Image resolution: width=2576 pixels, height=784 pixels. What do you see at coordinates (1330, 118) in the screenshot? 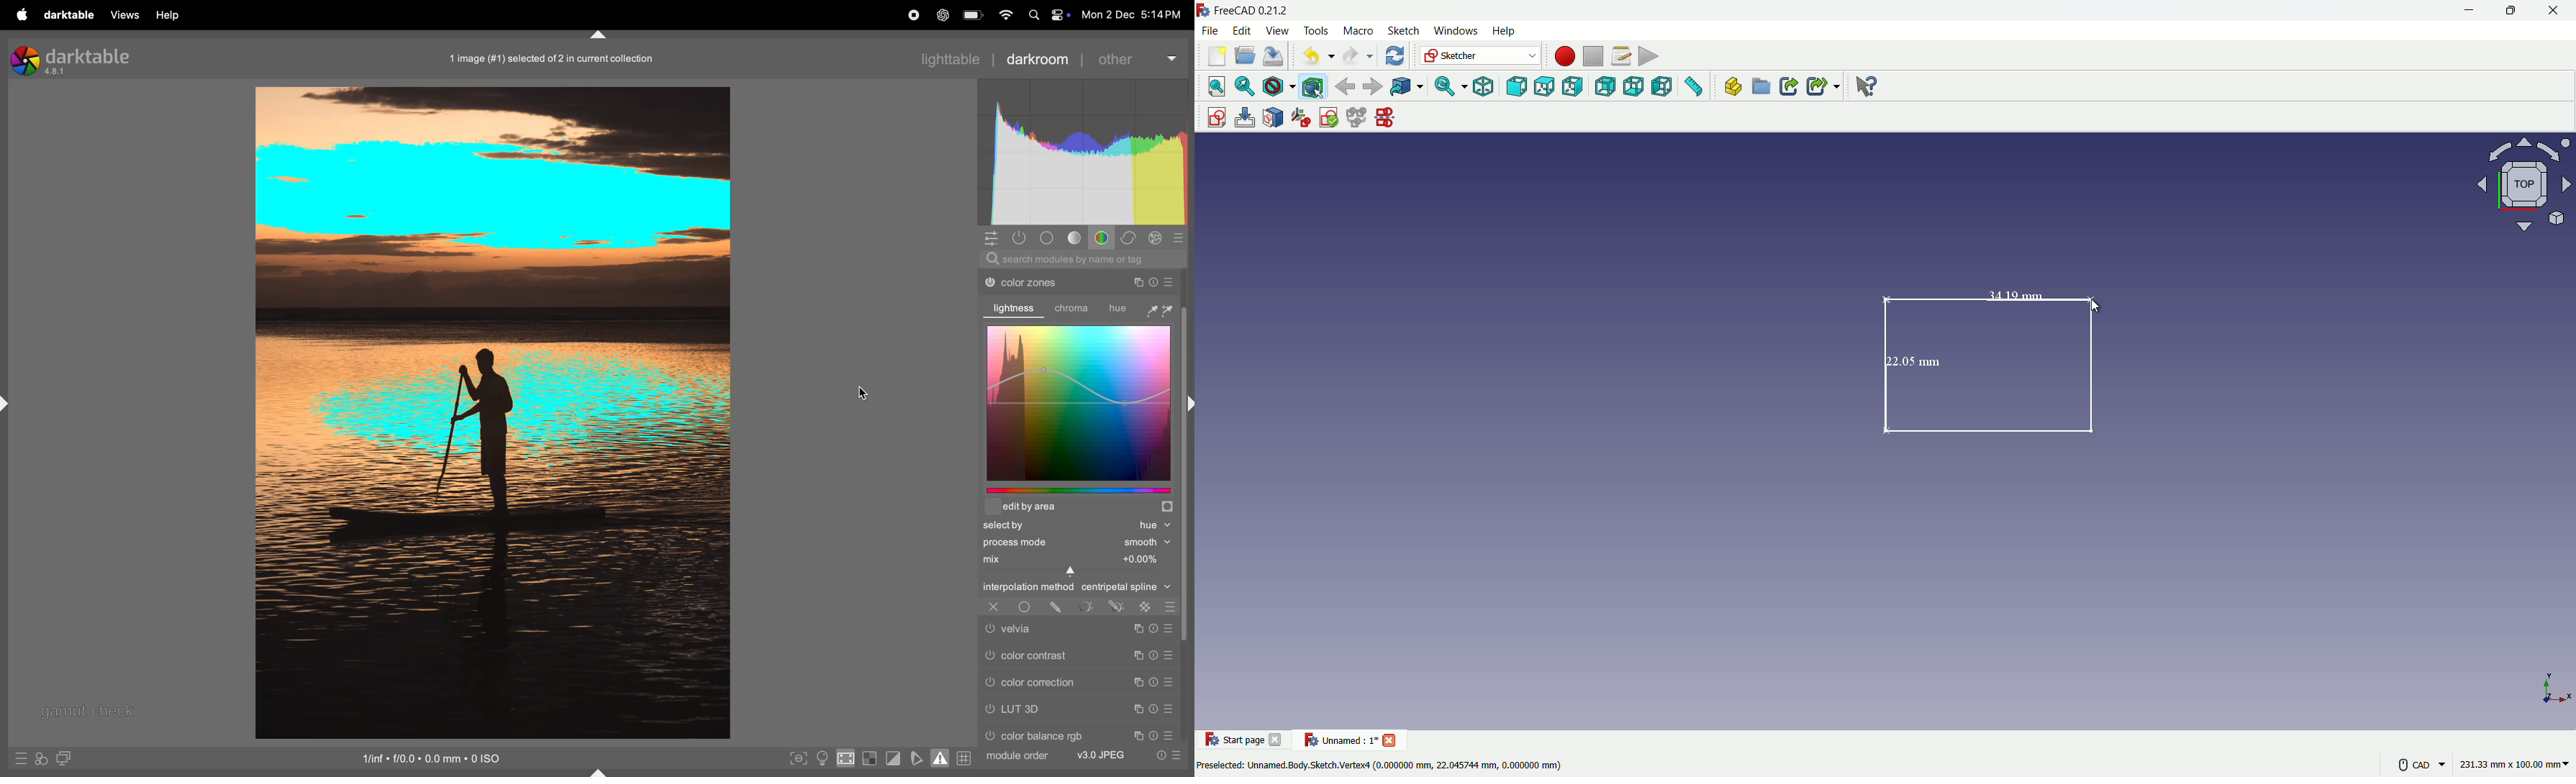
I see `validate sketches` at bounding box center [1330, 118].